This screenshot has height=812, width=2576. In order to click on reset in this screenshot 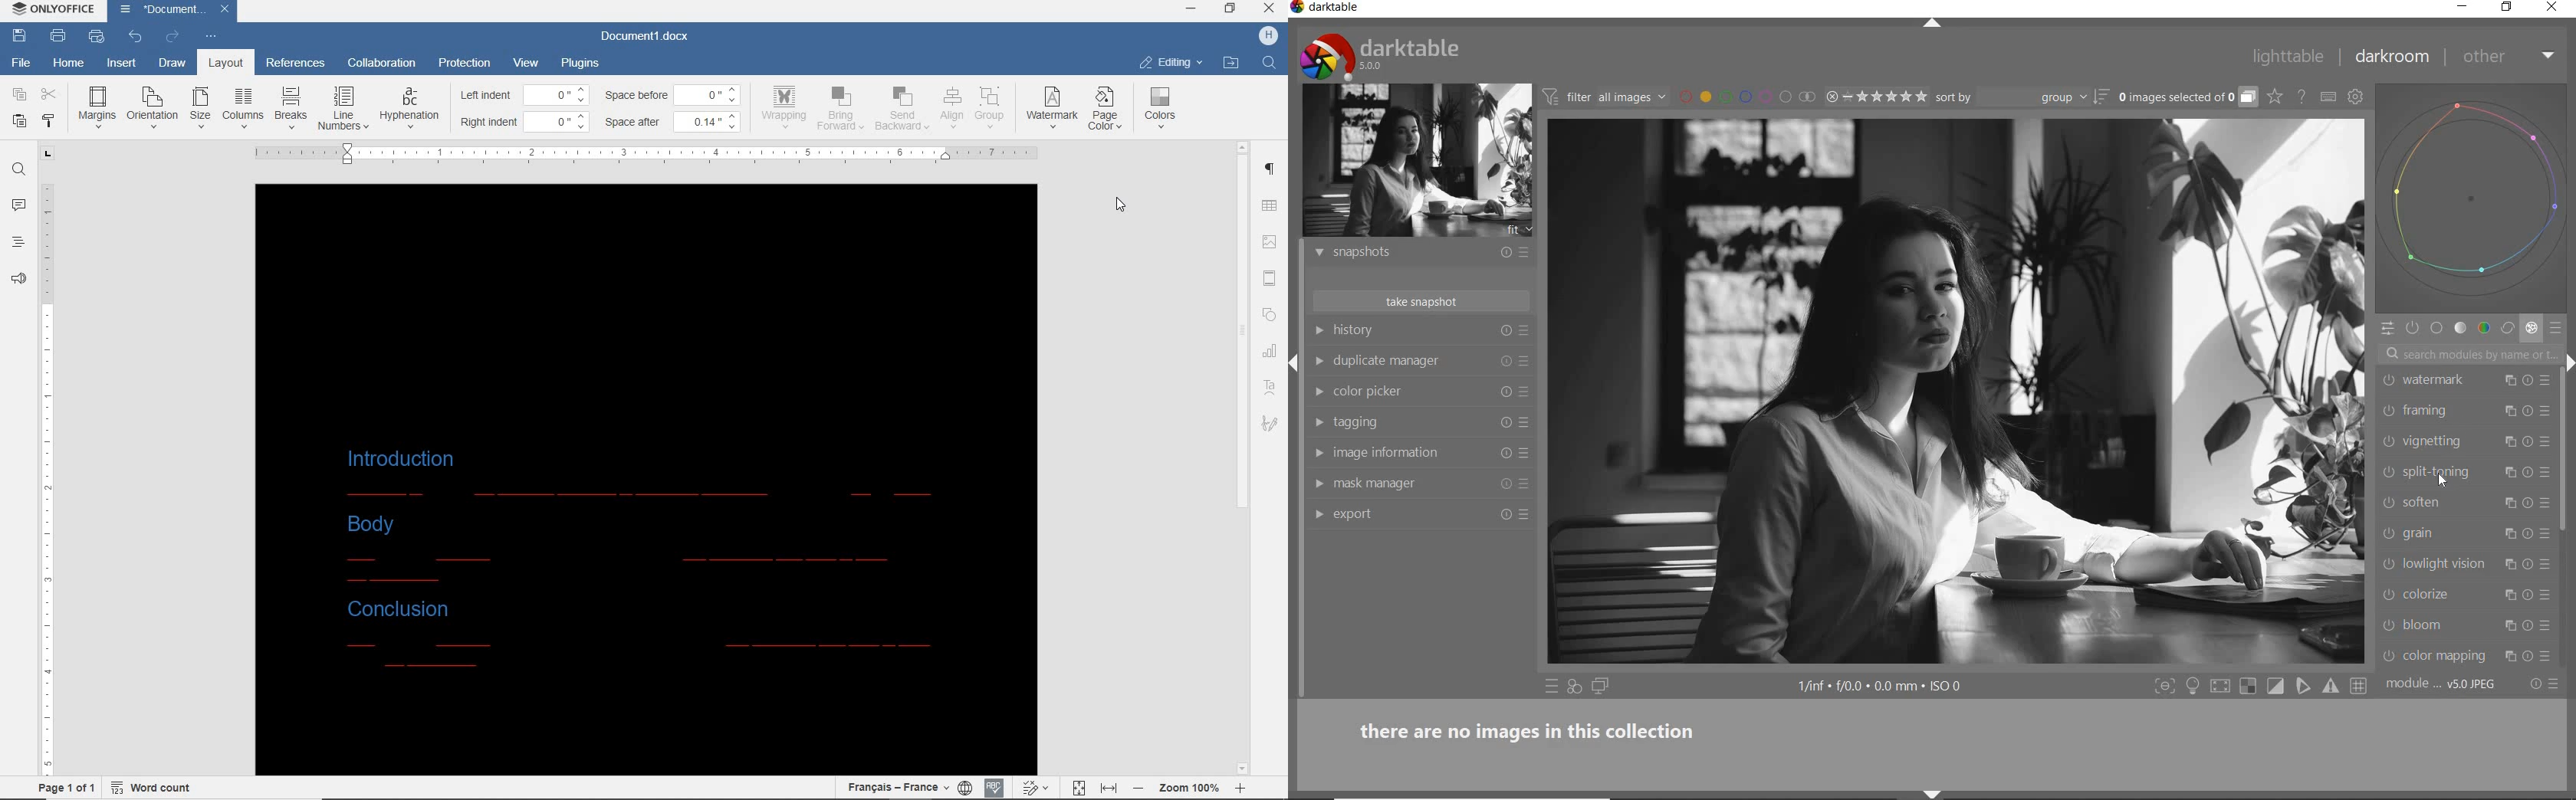, I will do `click(1502, 254)`.